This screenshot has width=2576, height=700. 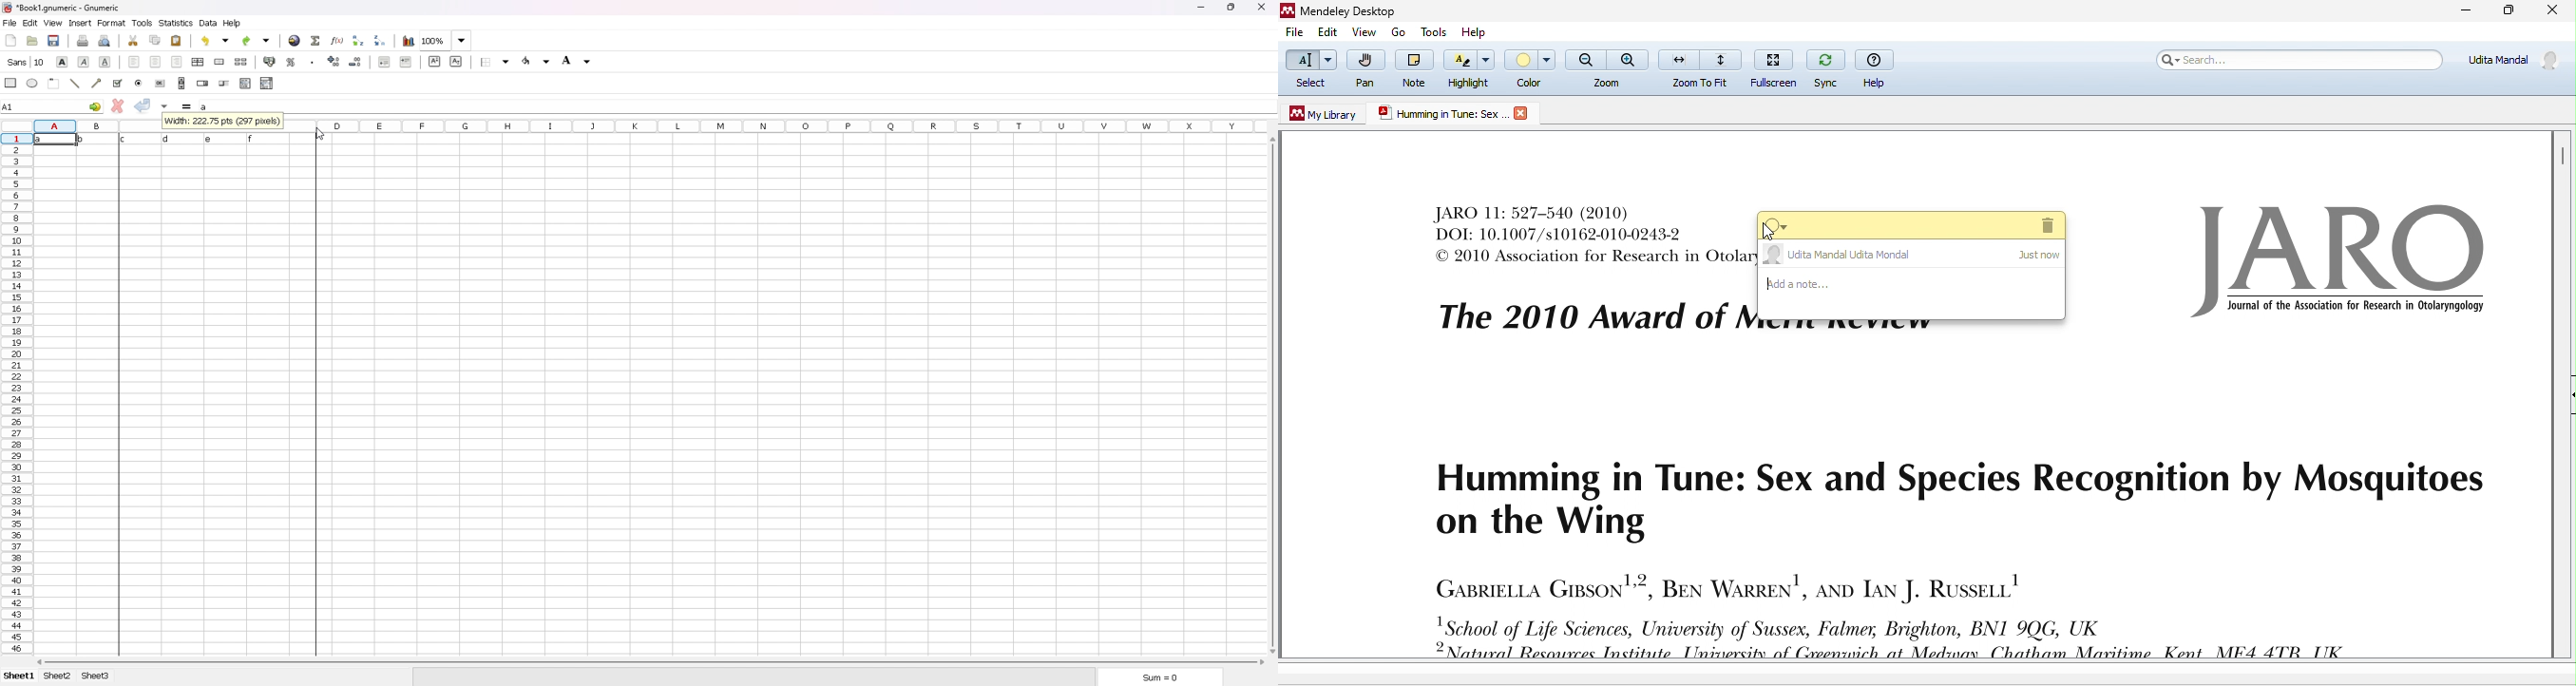 What do you see at coordinates (1262, 7) in the screenshot?
I see `close` at bounding box center [1262, 7].